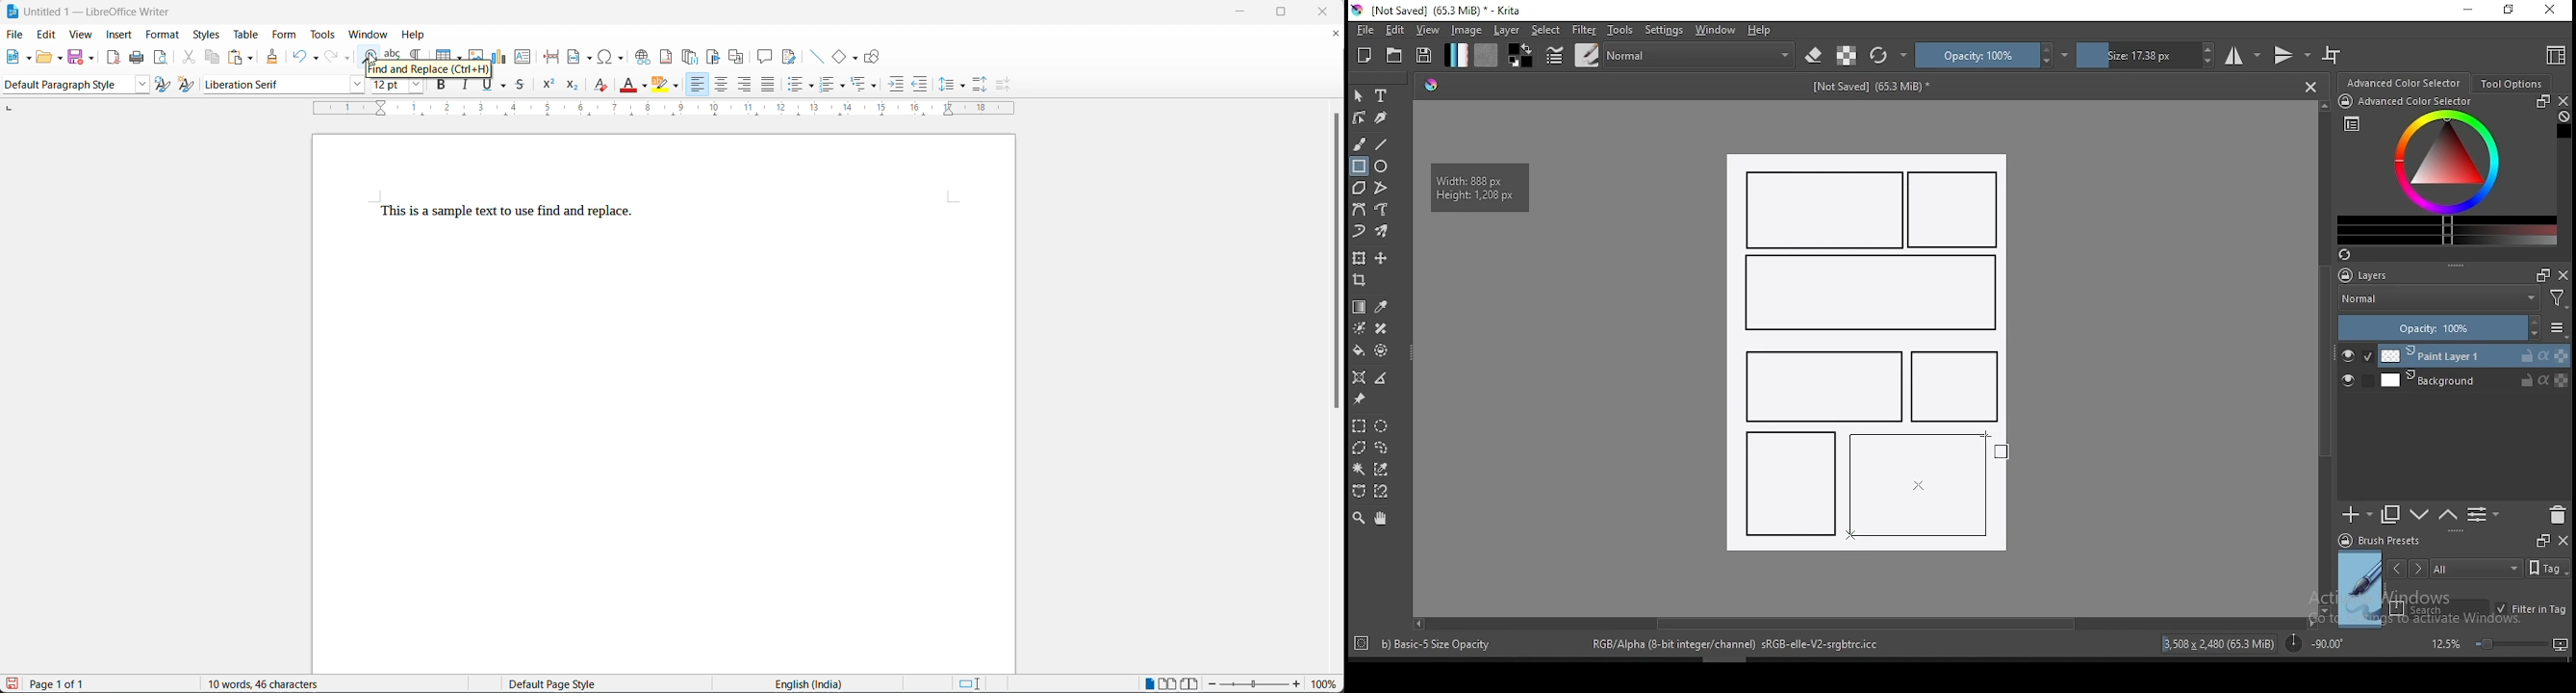  What do you see at coordinates (1191, 683) in the screenshot?
I see `book view` at bounding box center [1191, 683].